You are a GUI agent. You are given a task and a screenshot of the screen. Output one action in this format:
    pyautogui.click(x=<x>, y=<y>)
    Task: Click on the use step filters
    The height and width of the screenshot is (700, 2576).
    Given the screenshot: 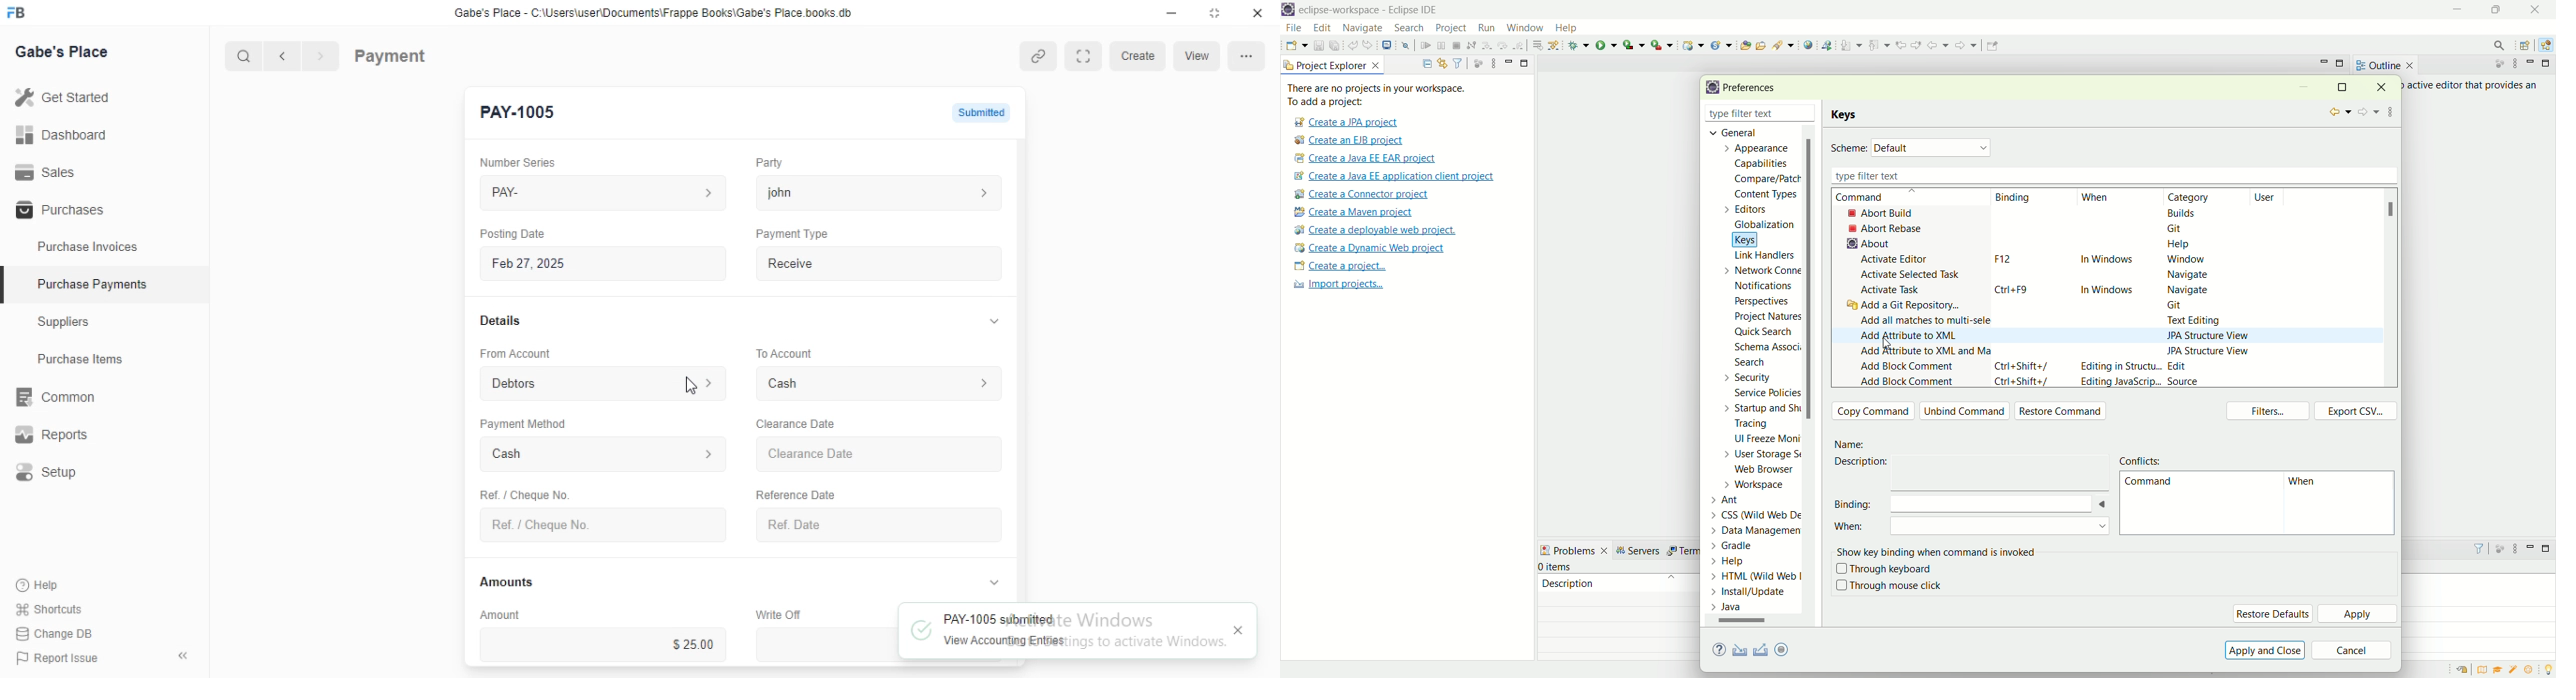 What is the action you would take?
    pyautogui.click(x=1555, y=45)
    